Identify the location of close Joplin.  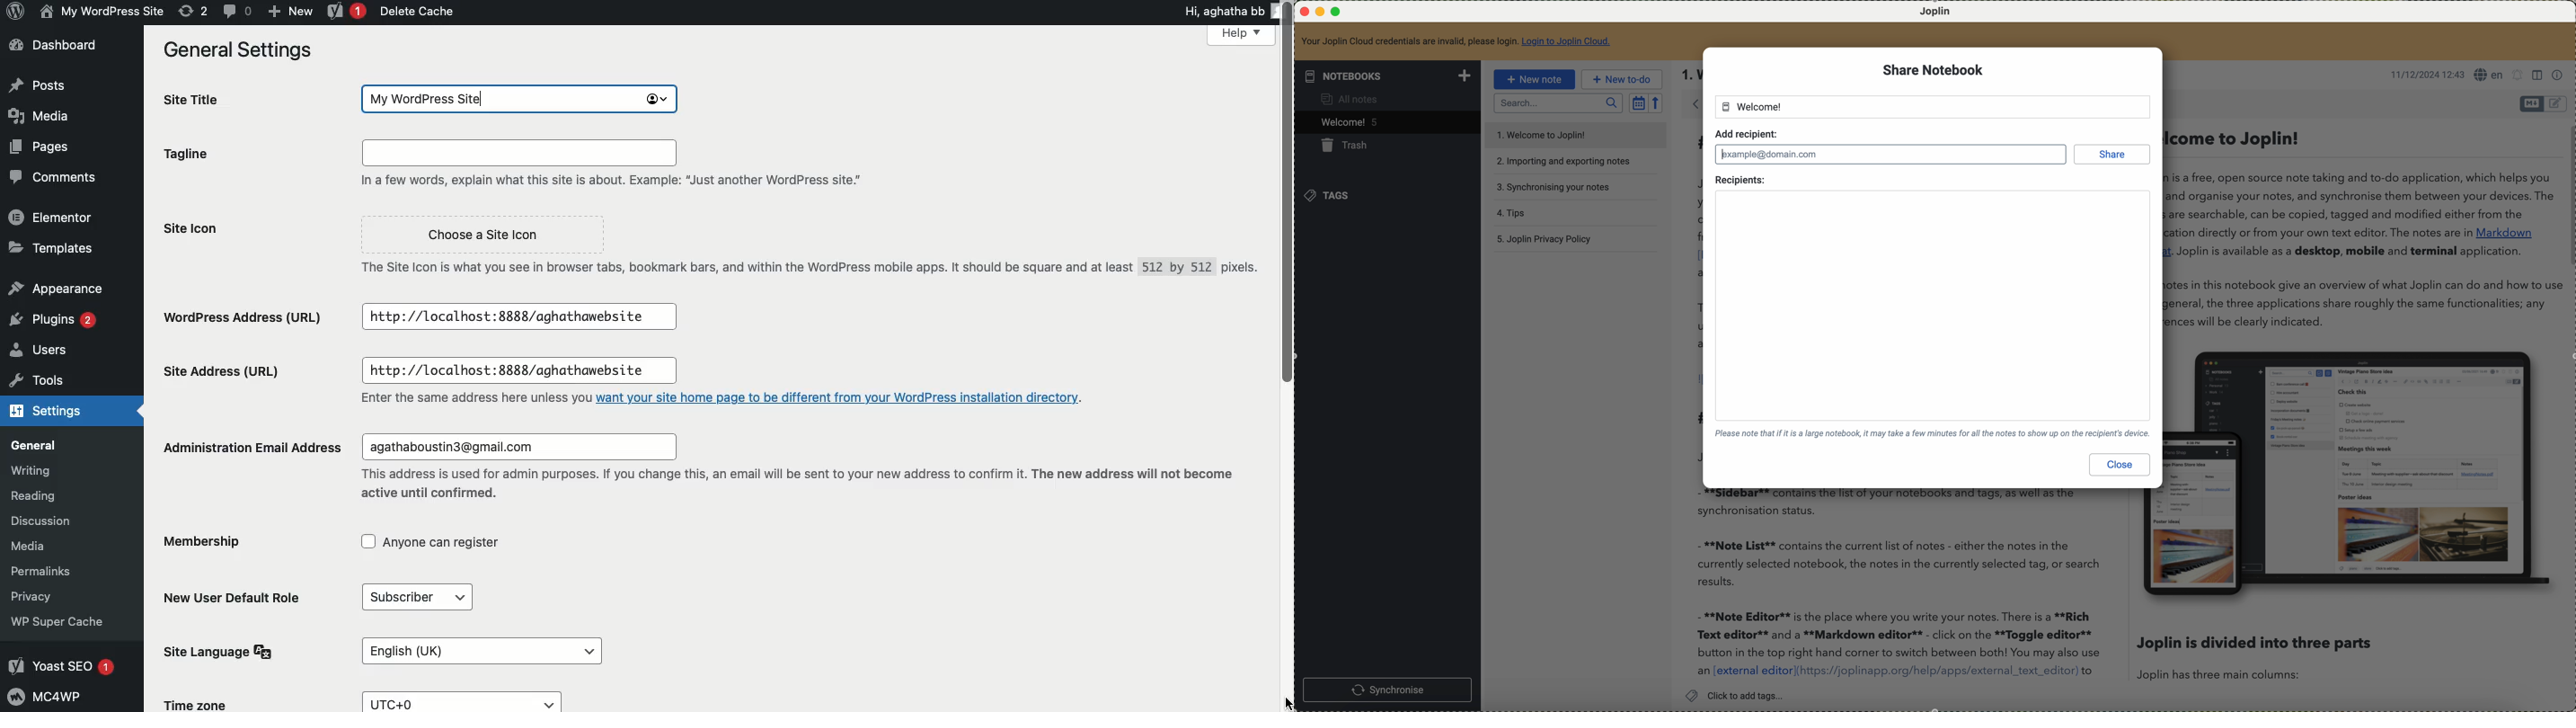
(1303, 12).